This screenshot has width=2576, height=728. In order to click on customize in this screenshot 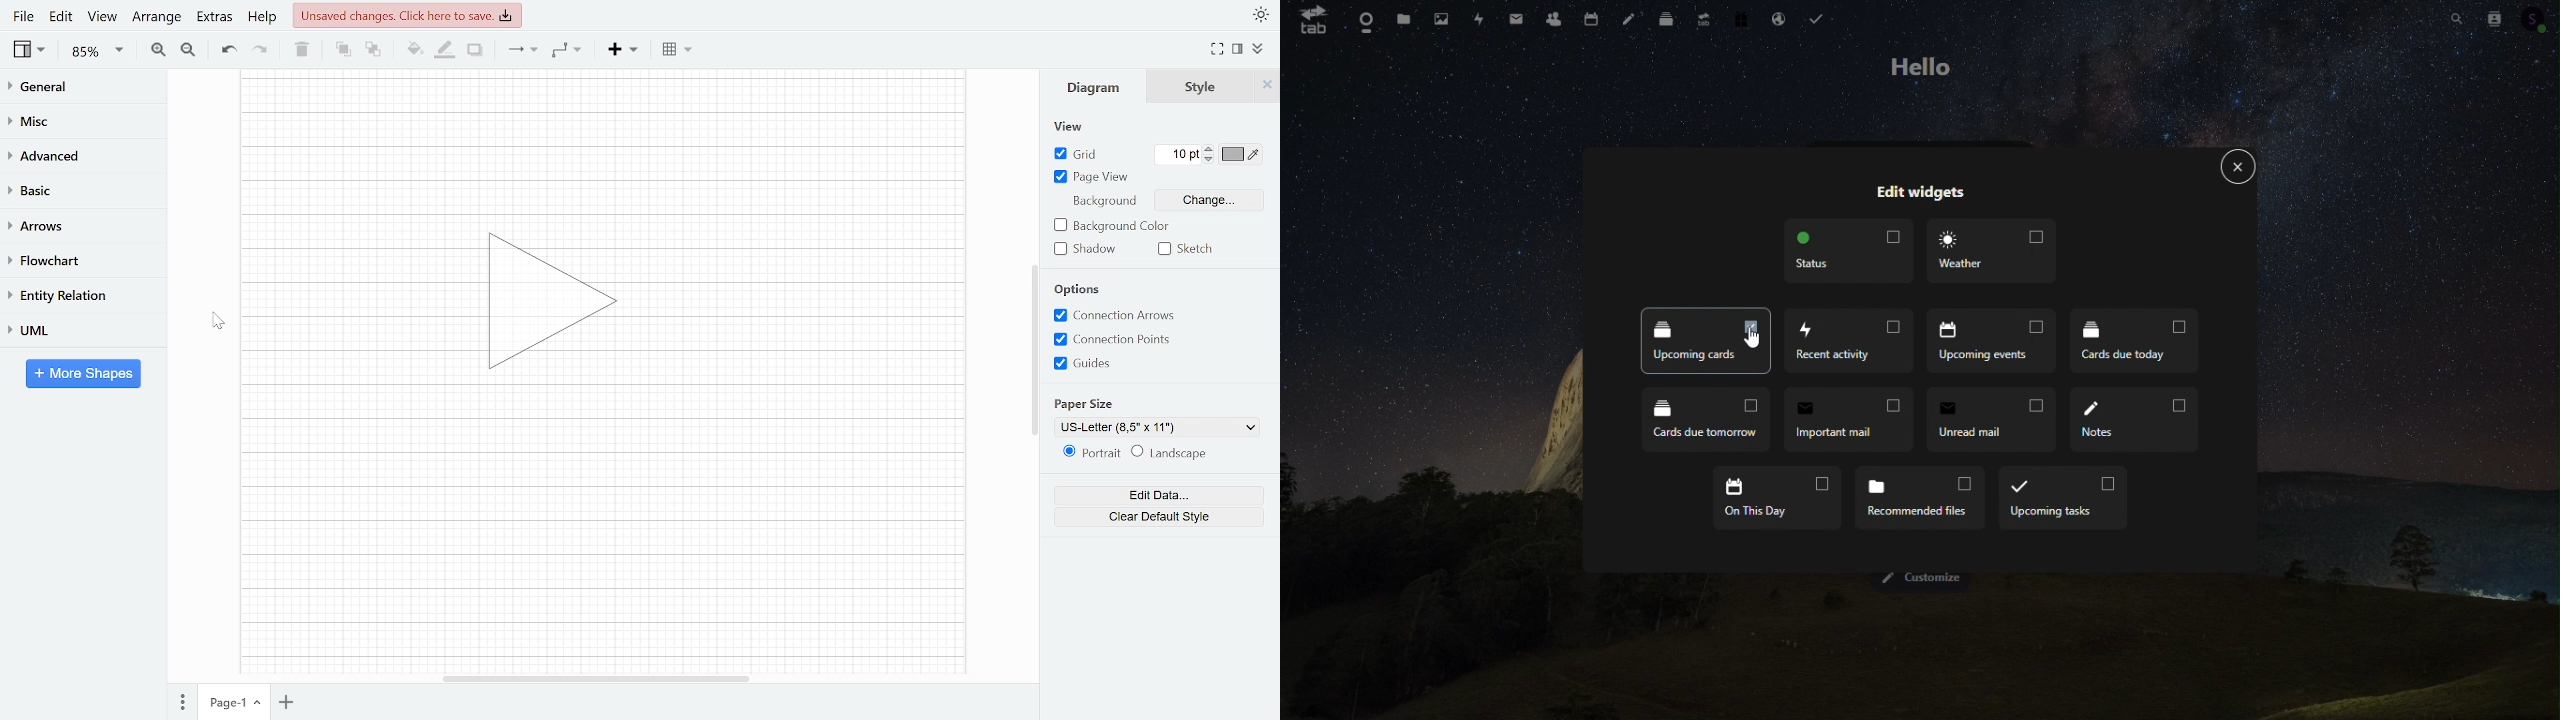, I will do `click(1928, 578)`.